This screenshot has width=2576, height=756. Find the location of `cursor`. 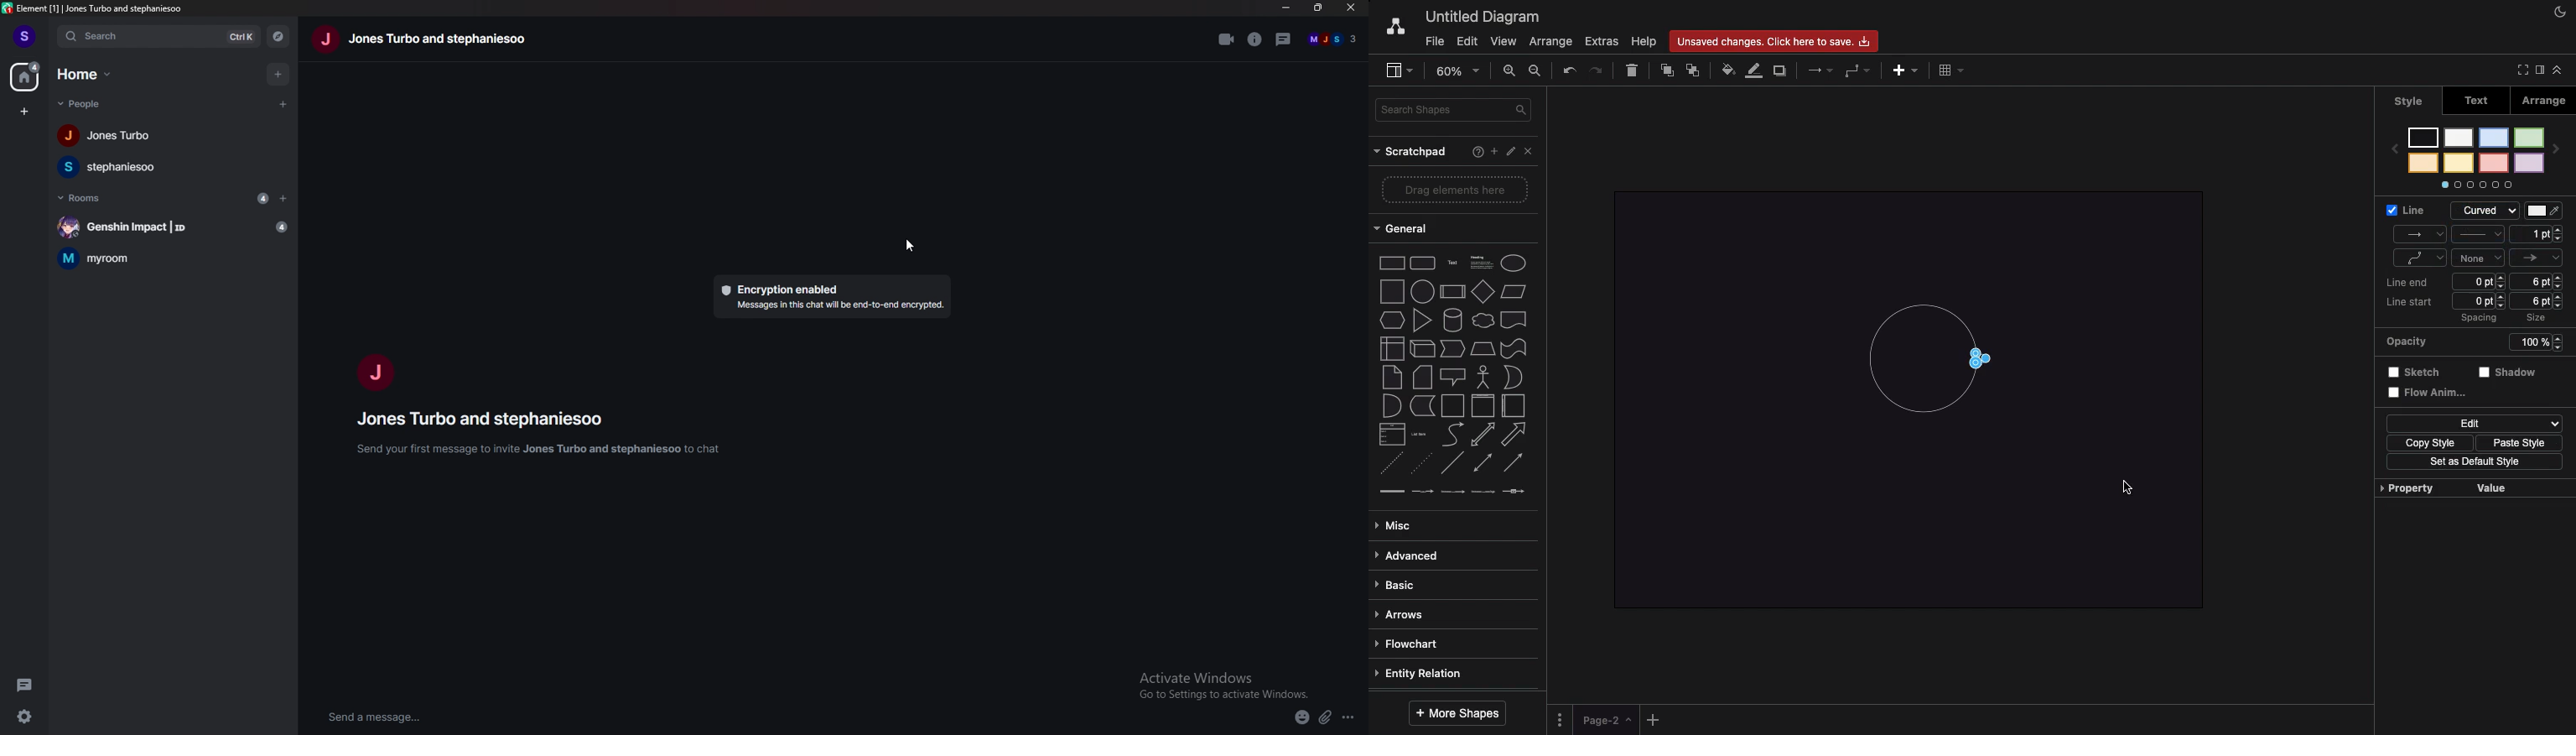

cursor is located at coordinates (281, 104).